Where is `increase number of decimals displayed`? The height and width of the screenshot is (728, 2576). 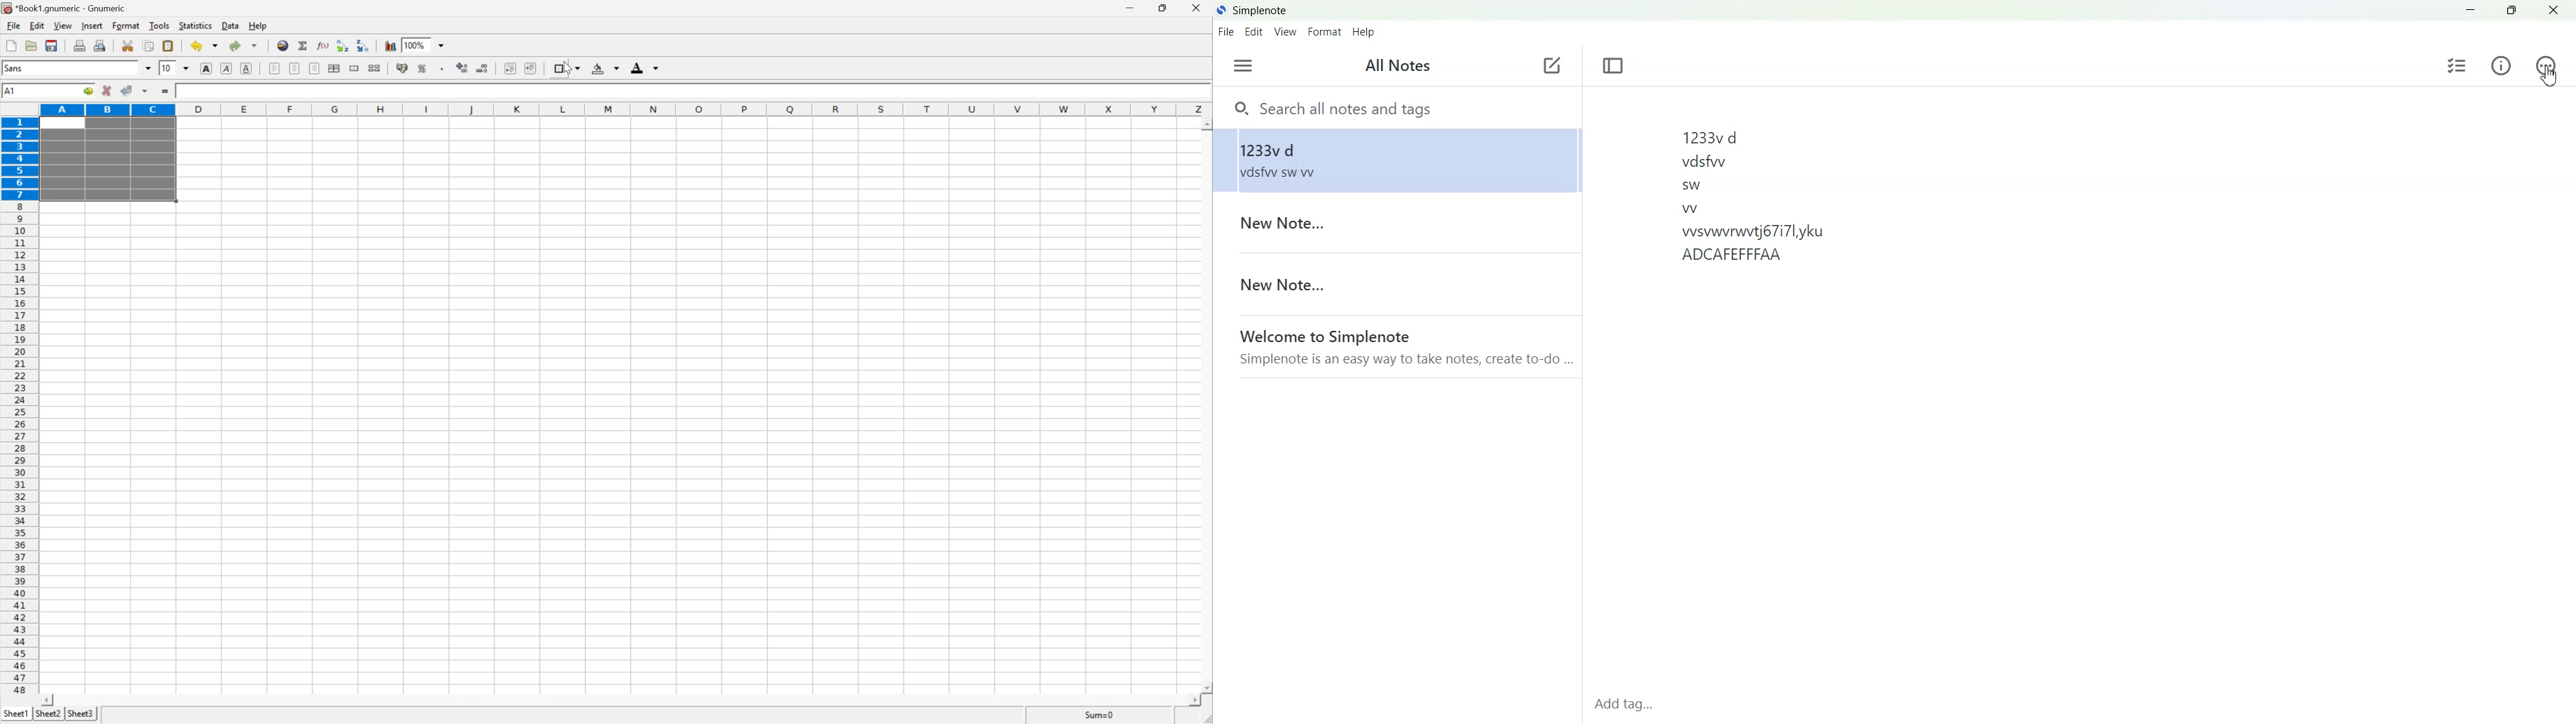 increase number of decimals displayed is located at coordinates (464, 68).